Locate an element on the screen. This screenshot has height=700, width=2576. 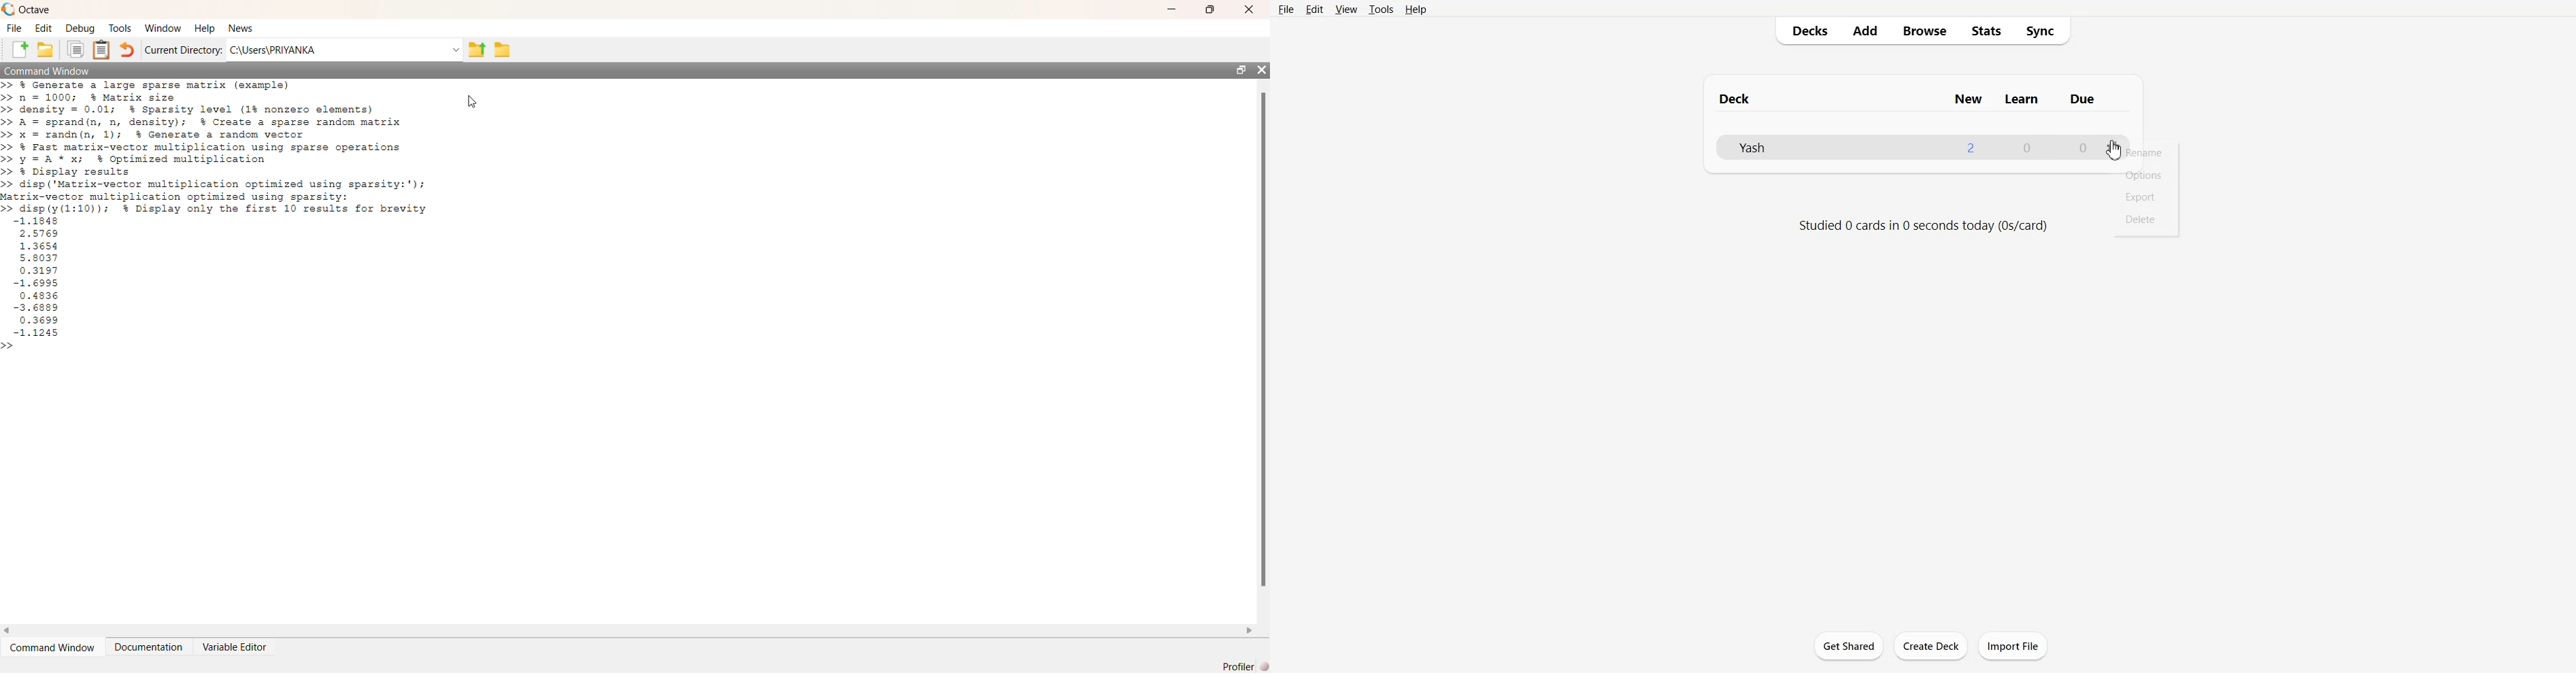
1 is located at coordinates (1969, 147).